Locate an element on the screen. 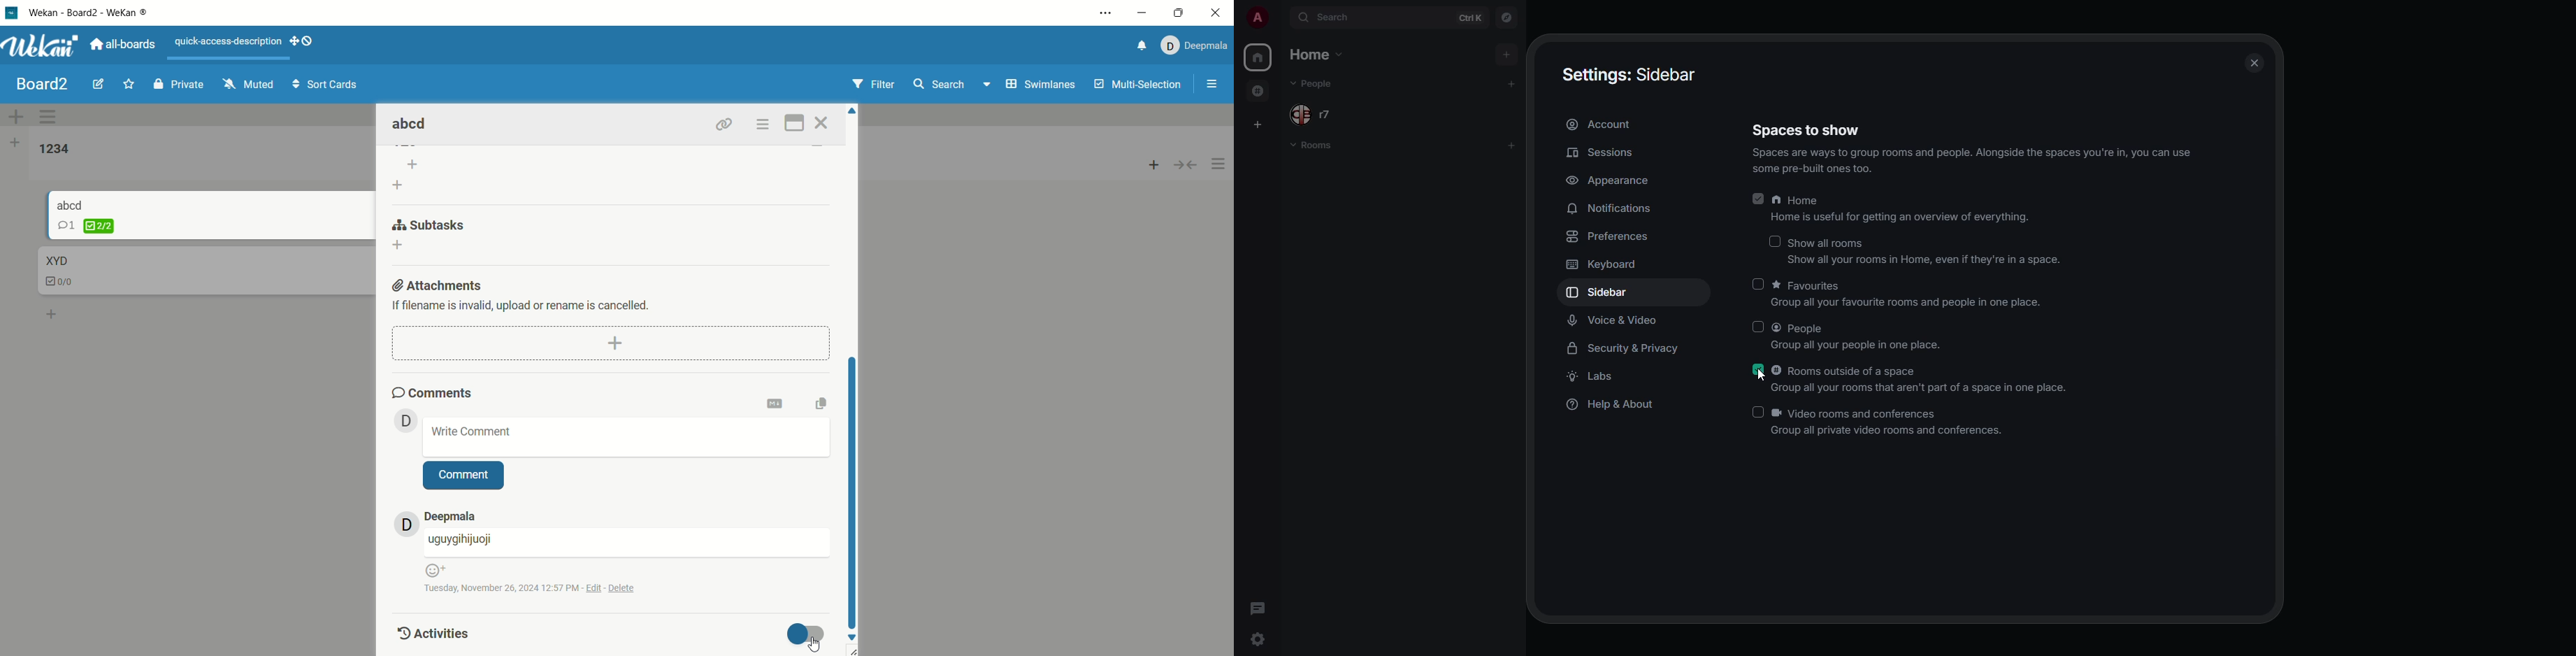 The height and width of the screenshot is (672, 2576). add is located at coordinates (1504, 53).